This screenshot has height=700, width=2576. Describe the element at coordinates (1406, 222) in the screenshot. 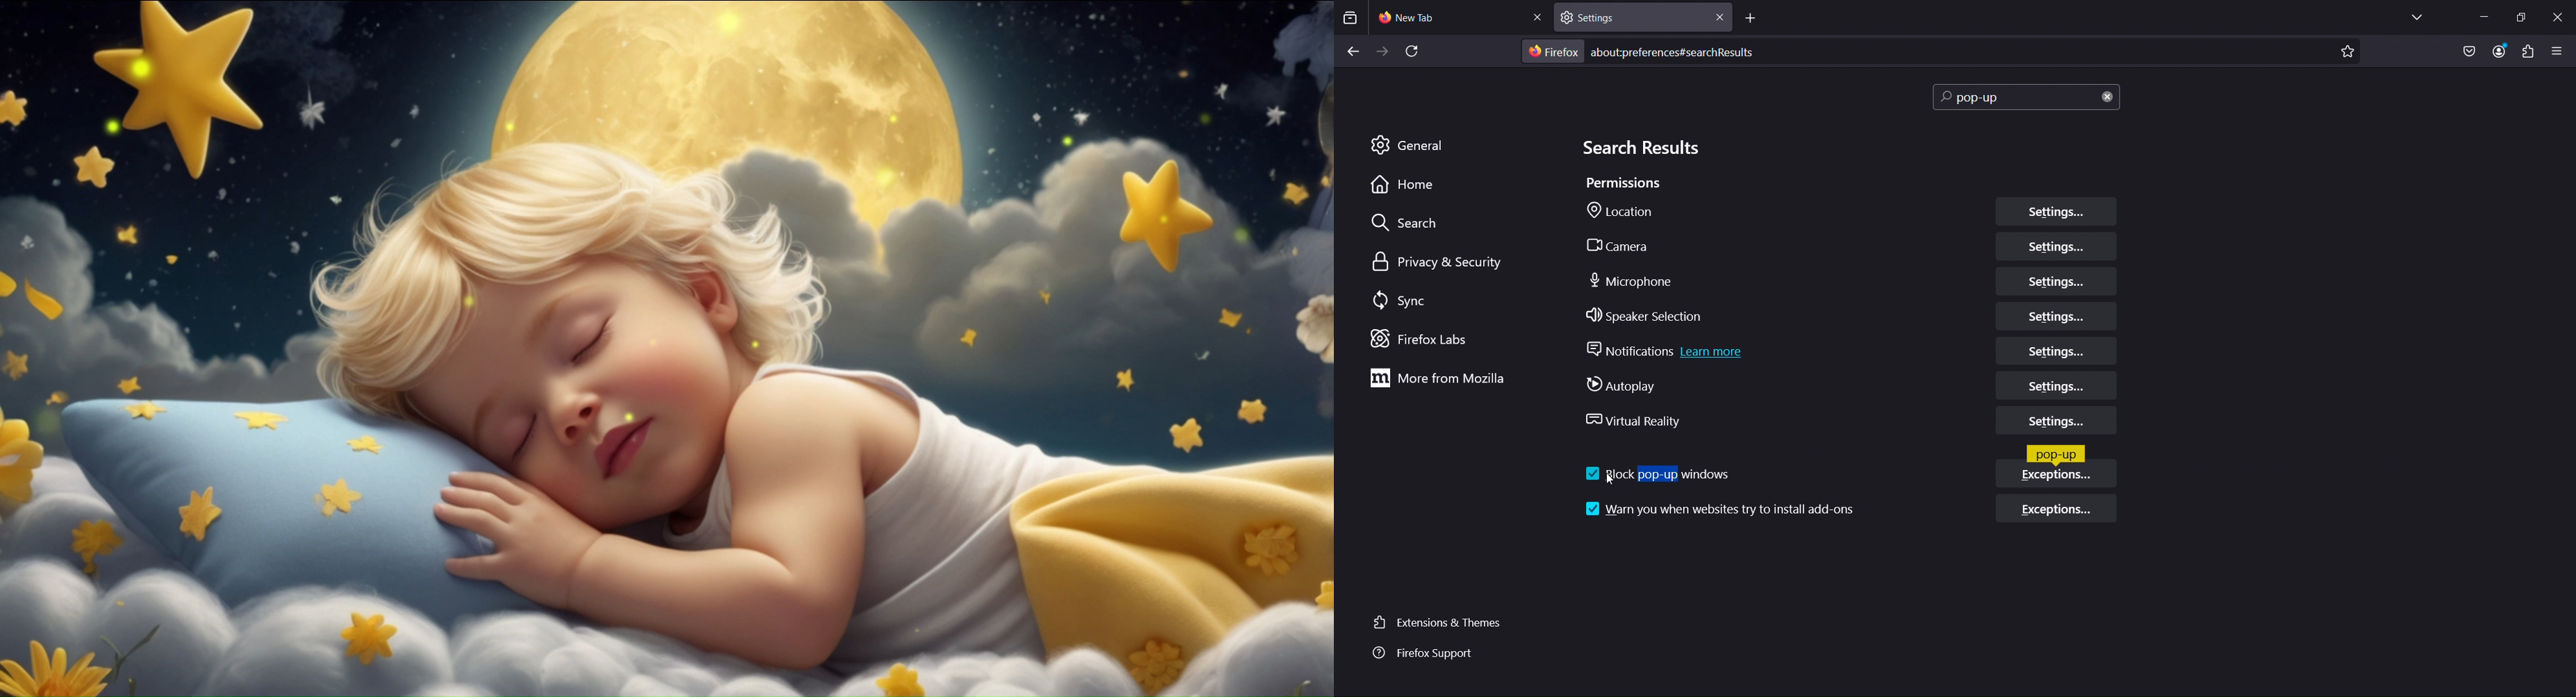

I see `Search` at that location.